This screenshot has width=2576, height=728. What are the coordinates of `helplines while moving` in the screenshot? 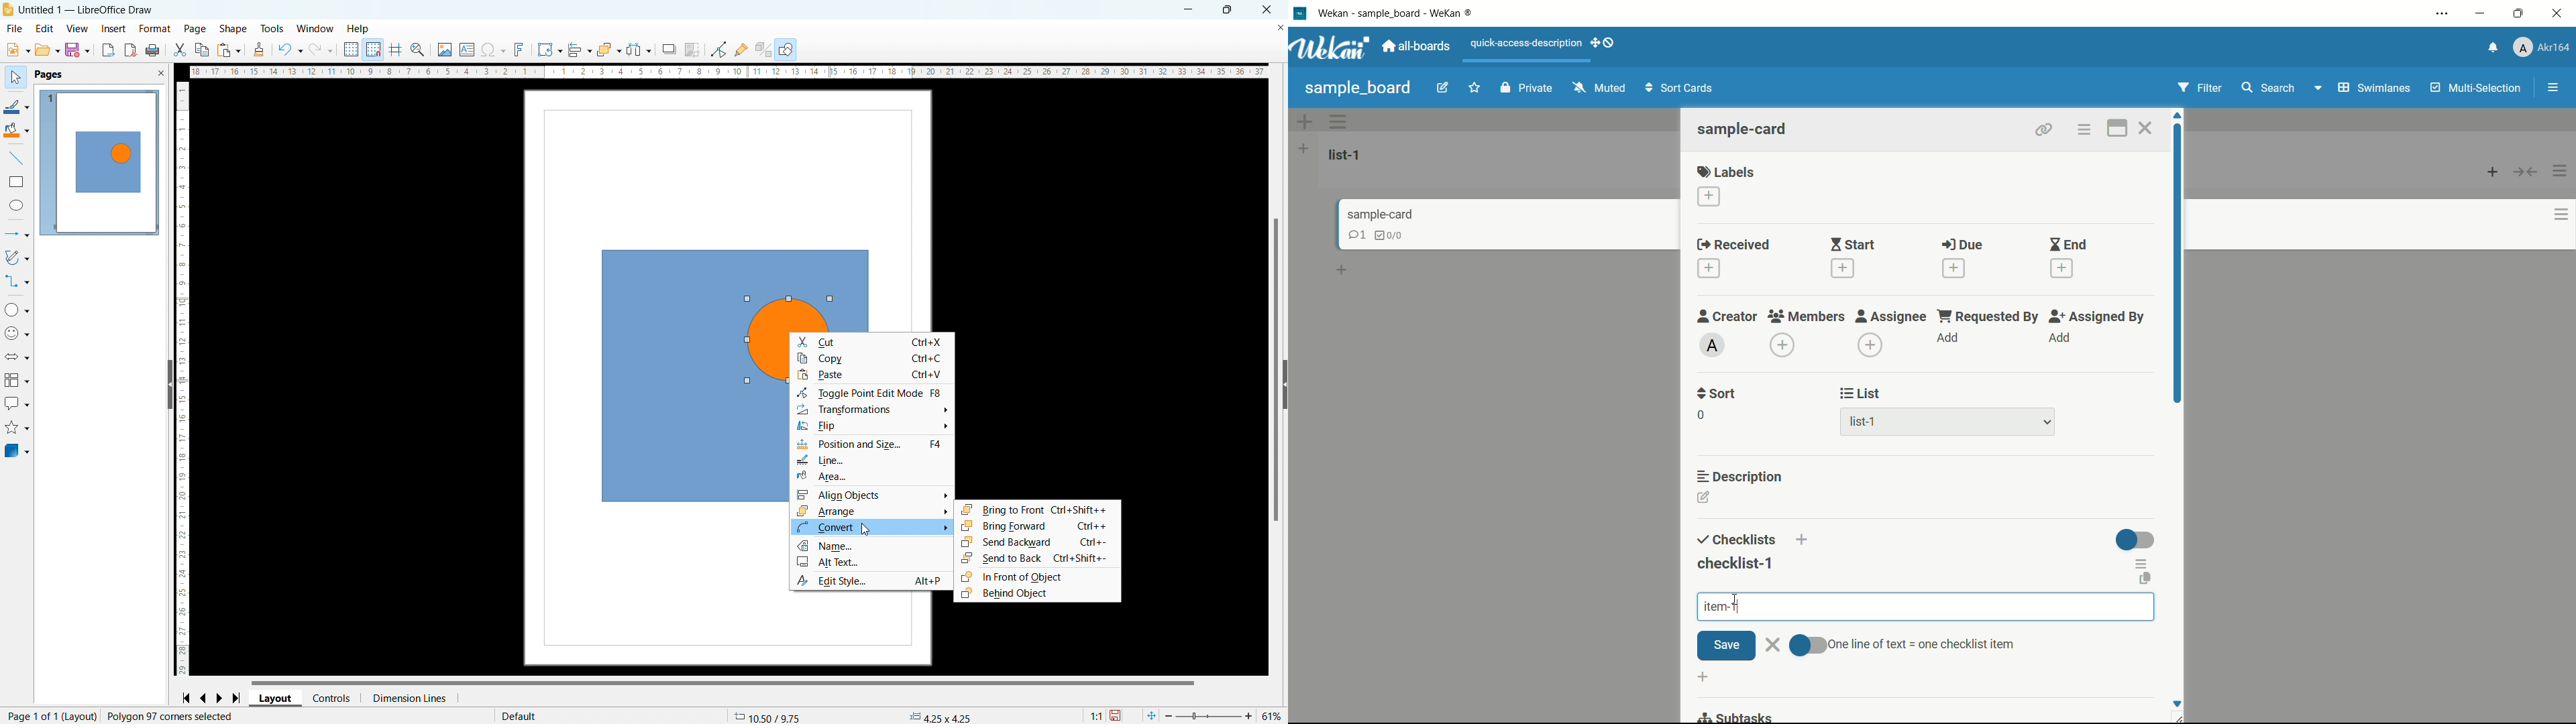 It's located at (395, 50).